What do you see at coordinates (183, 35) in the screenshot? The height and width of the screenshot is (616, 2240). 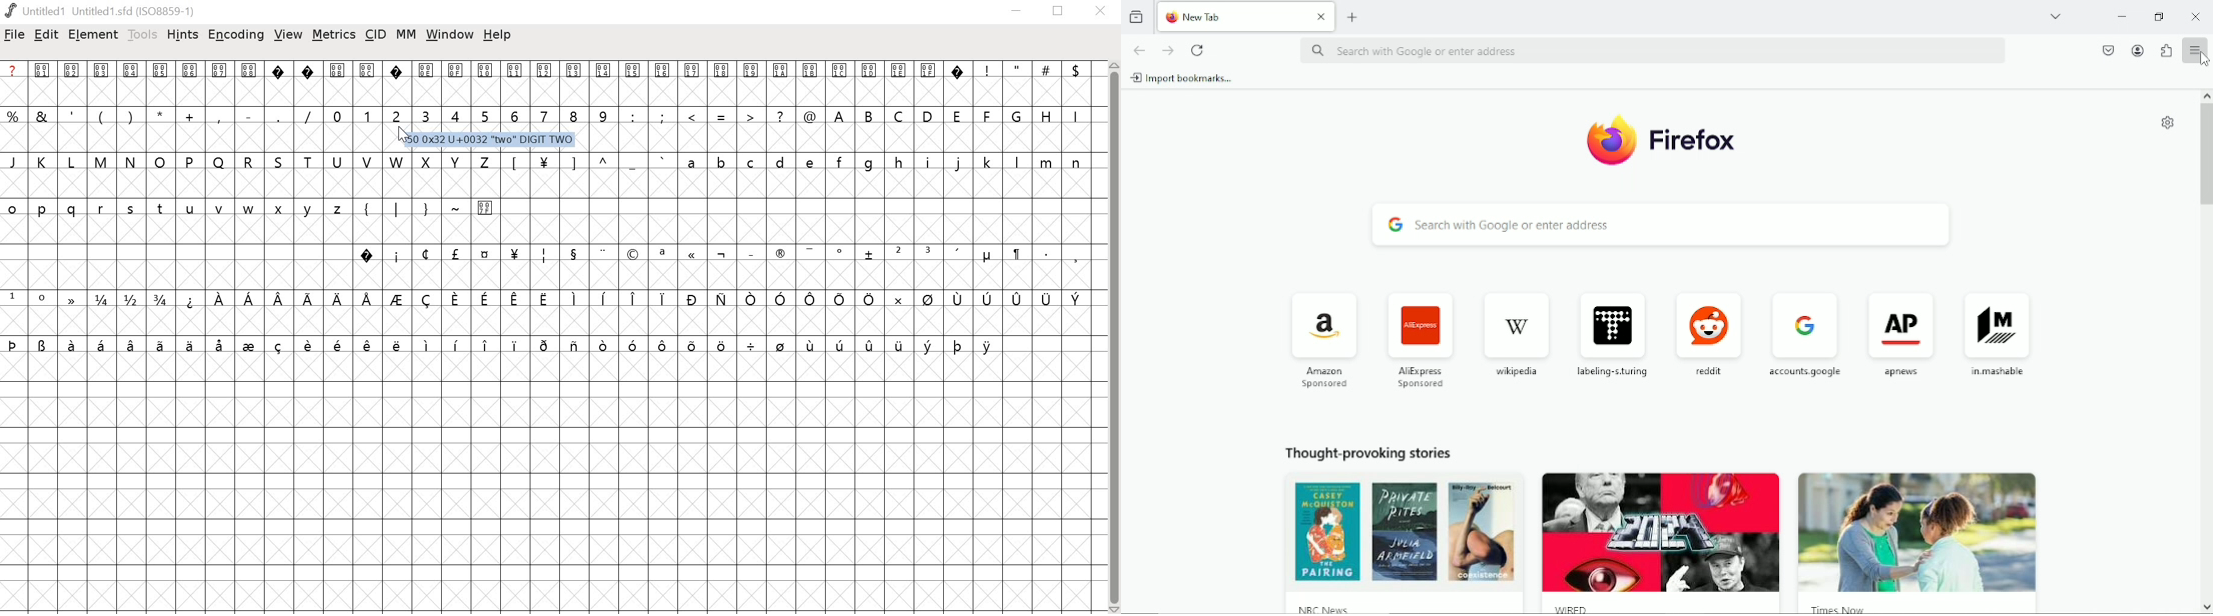 I see `hints` at bounding box center [183, 35].